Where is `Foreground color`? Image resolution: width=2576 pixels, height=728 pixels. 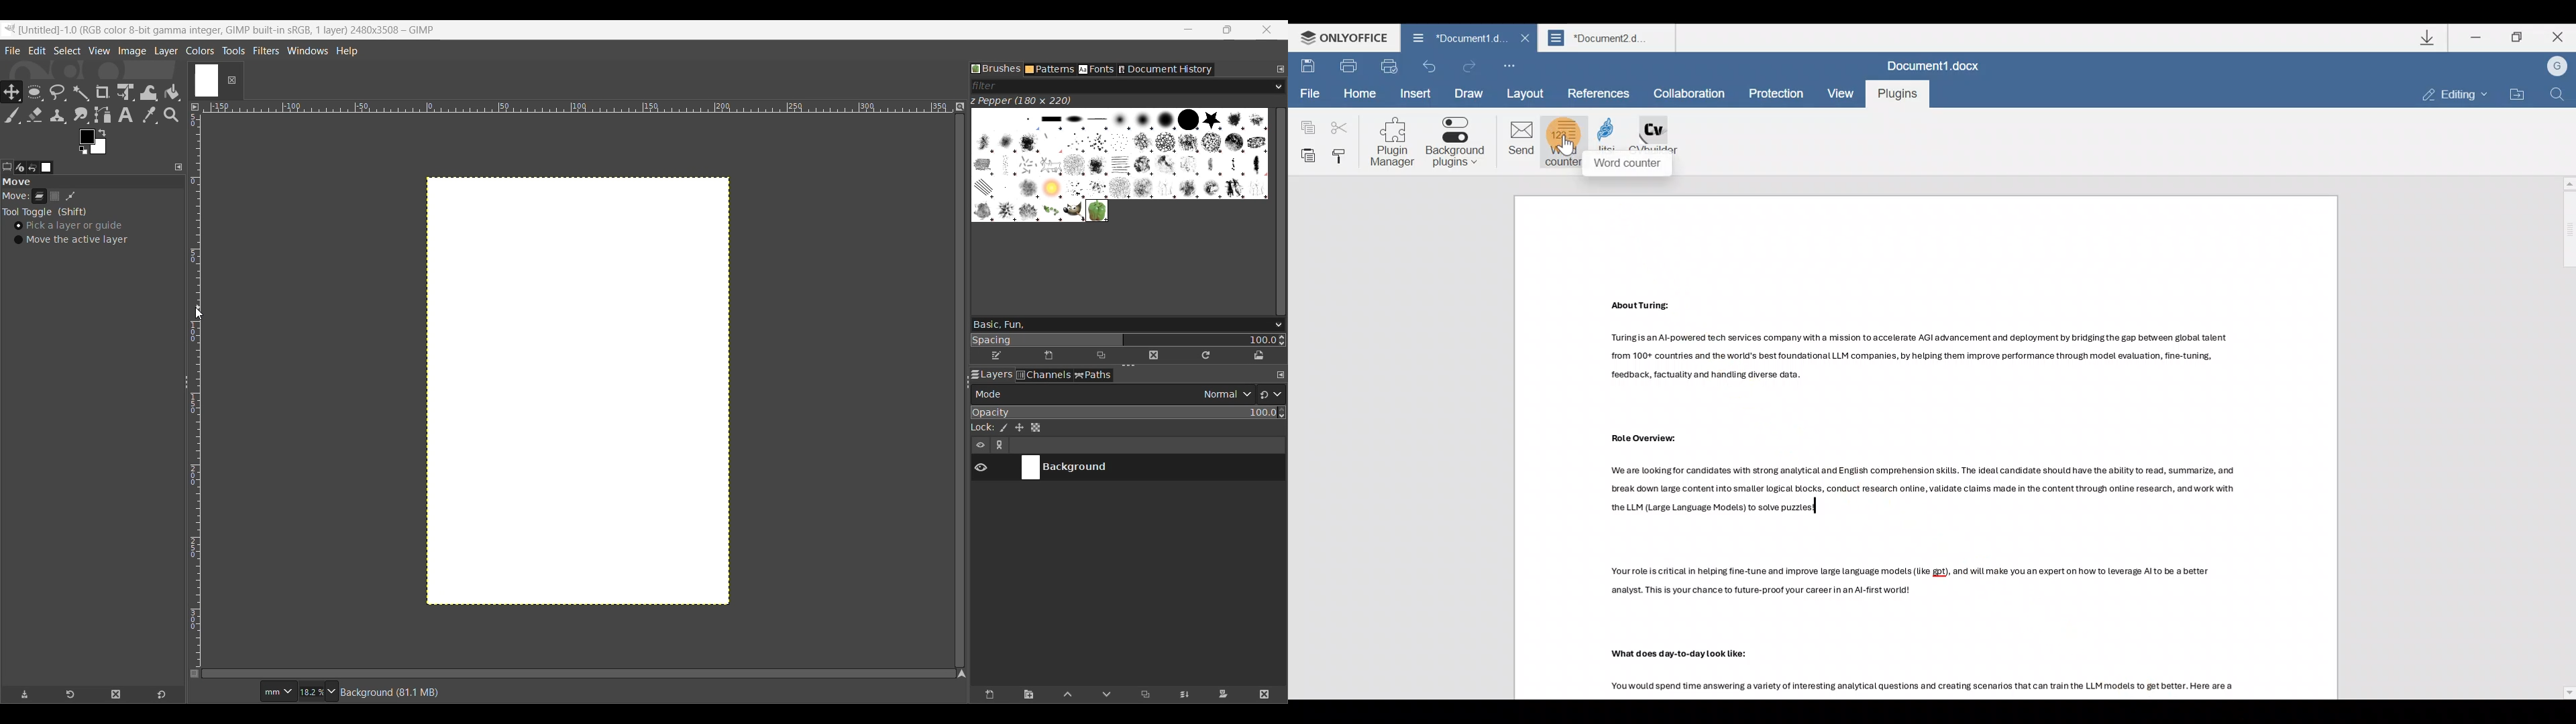 Foreground color is located at coordinates (92, 141).